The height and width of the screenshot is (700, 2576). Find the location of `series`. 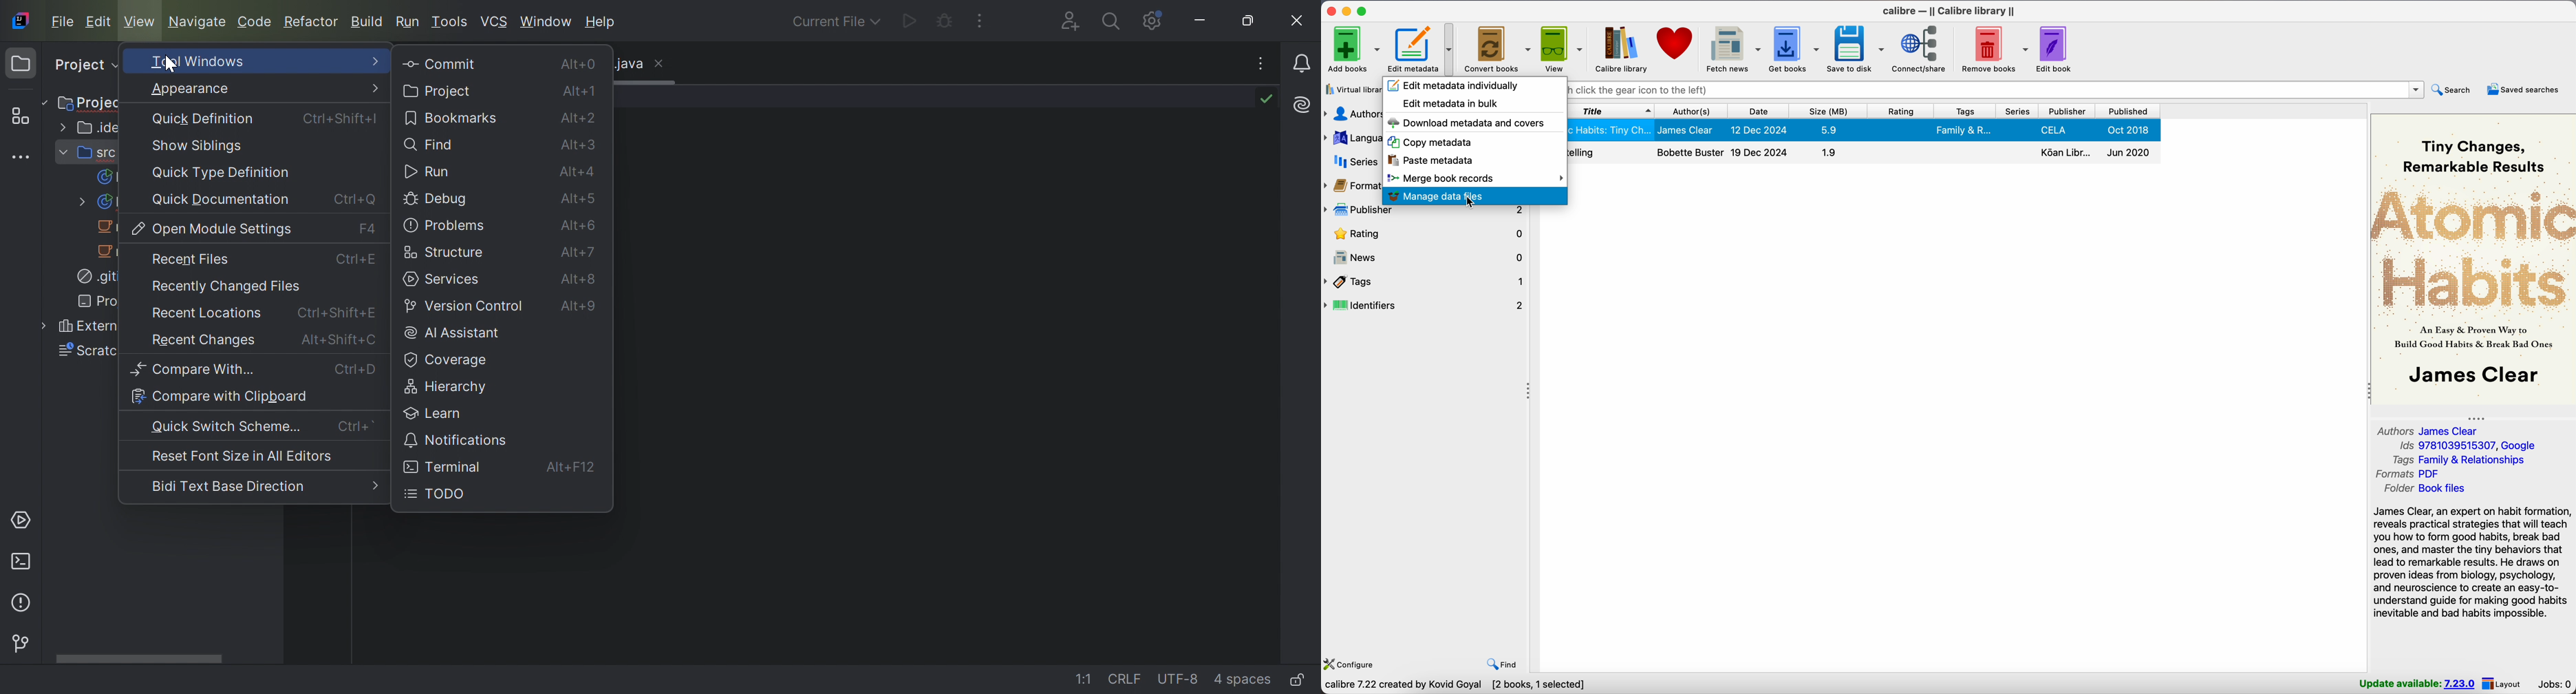

series is located at coordinates (2016, 111).